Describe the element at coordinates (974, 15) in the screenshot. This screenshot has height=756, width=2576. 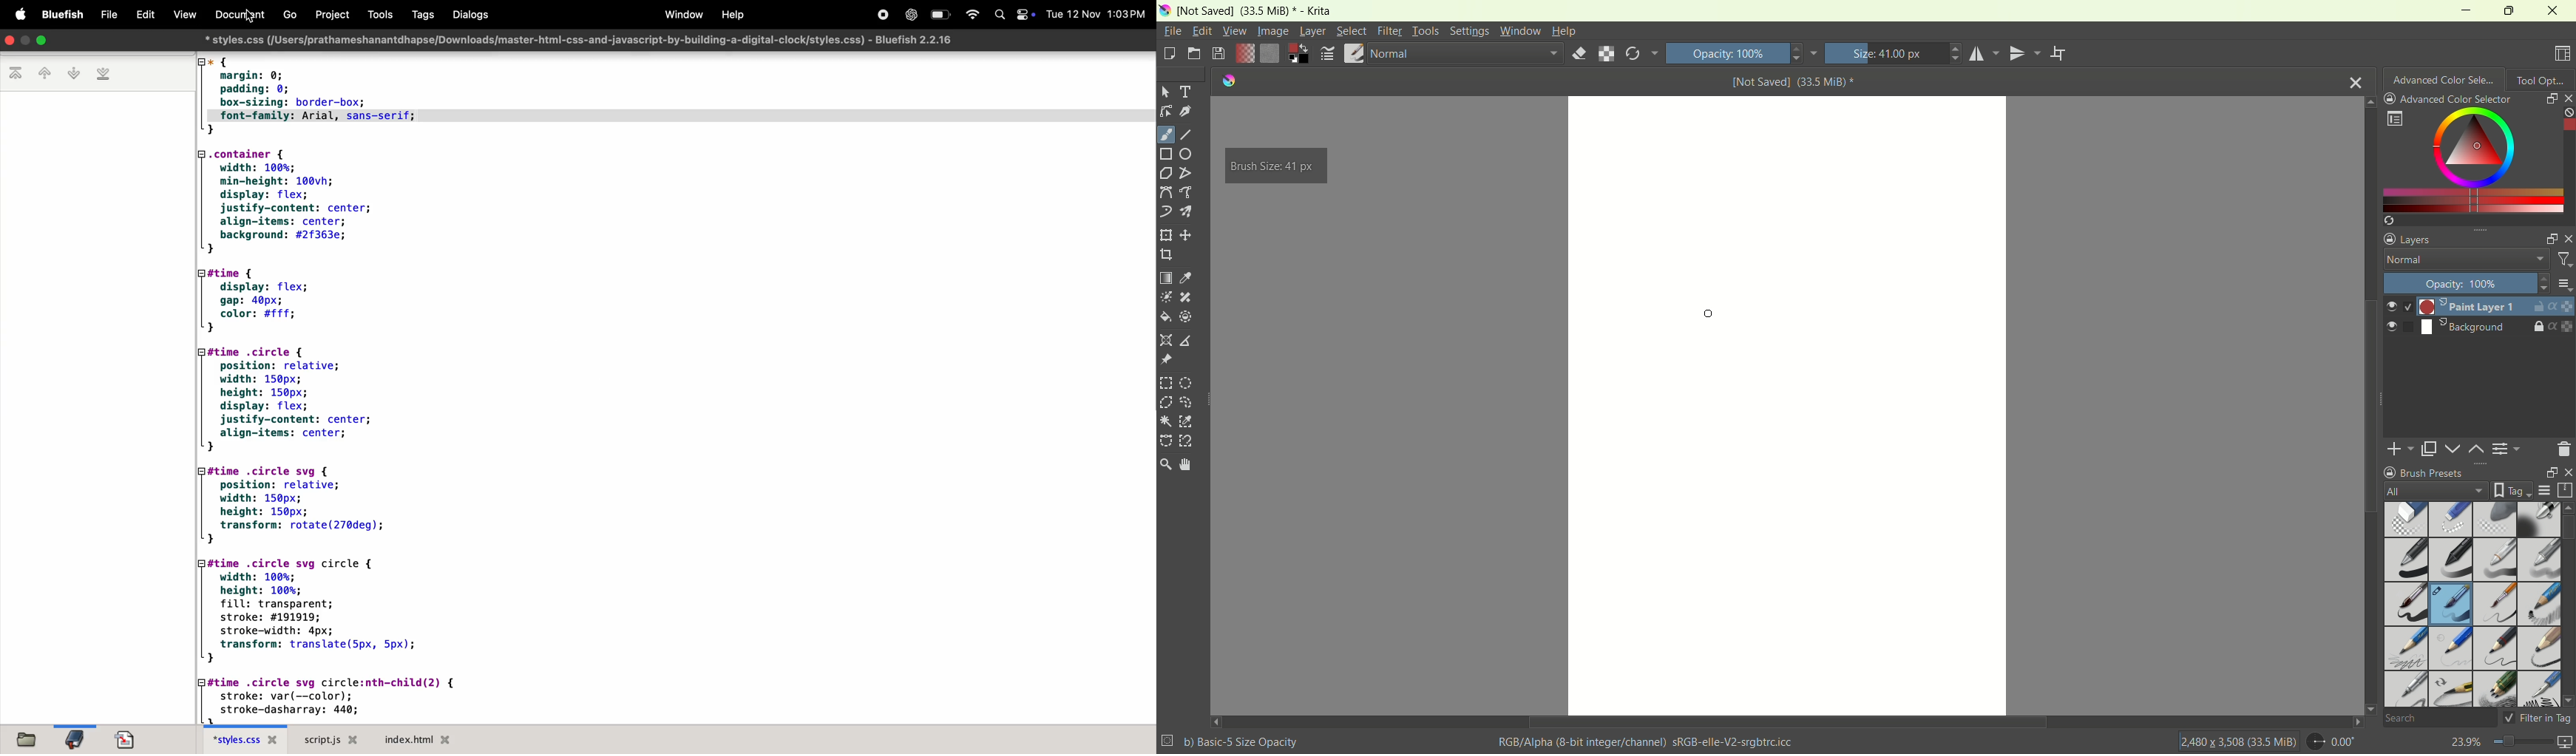
I see `Wifi` at that location.